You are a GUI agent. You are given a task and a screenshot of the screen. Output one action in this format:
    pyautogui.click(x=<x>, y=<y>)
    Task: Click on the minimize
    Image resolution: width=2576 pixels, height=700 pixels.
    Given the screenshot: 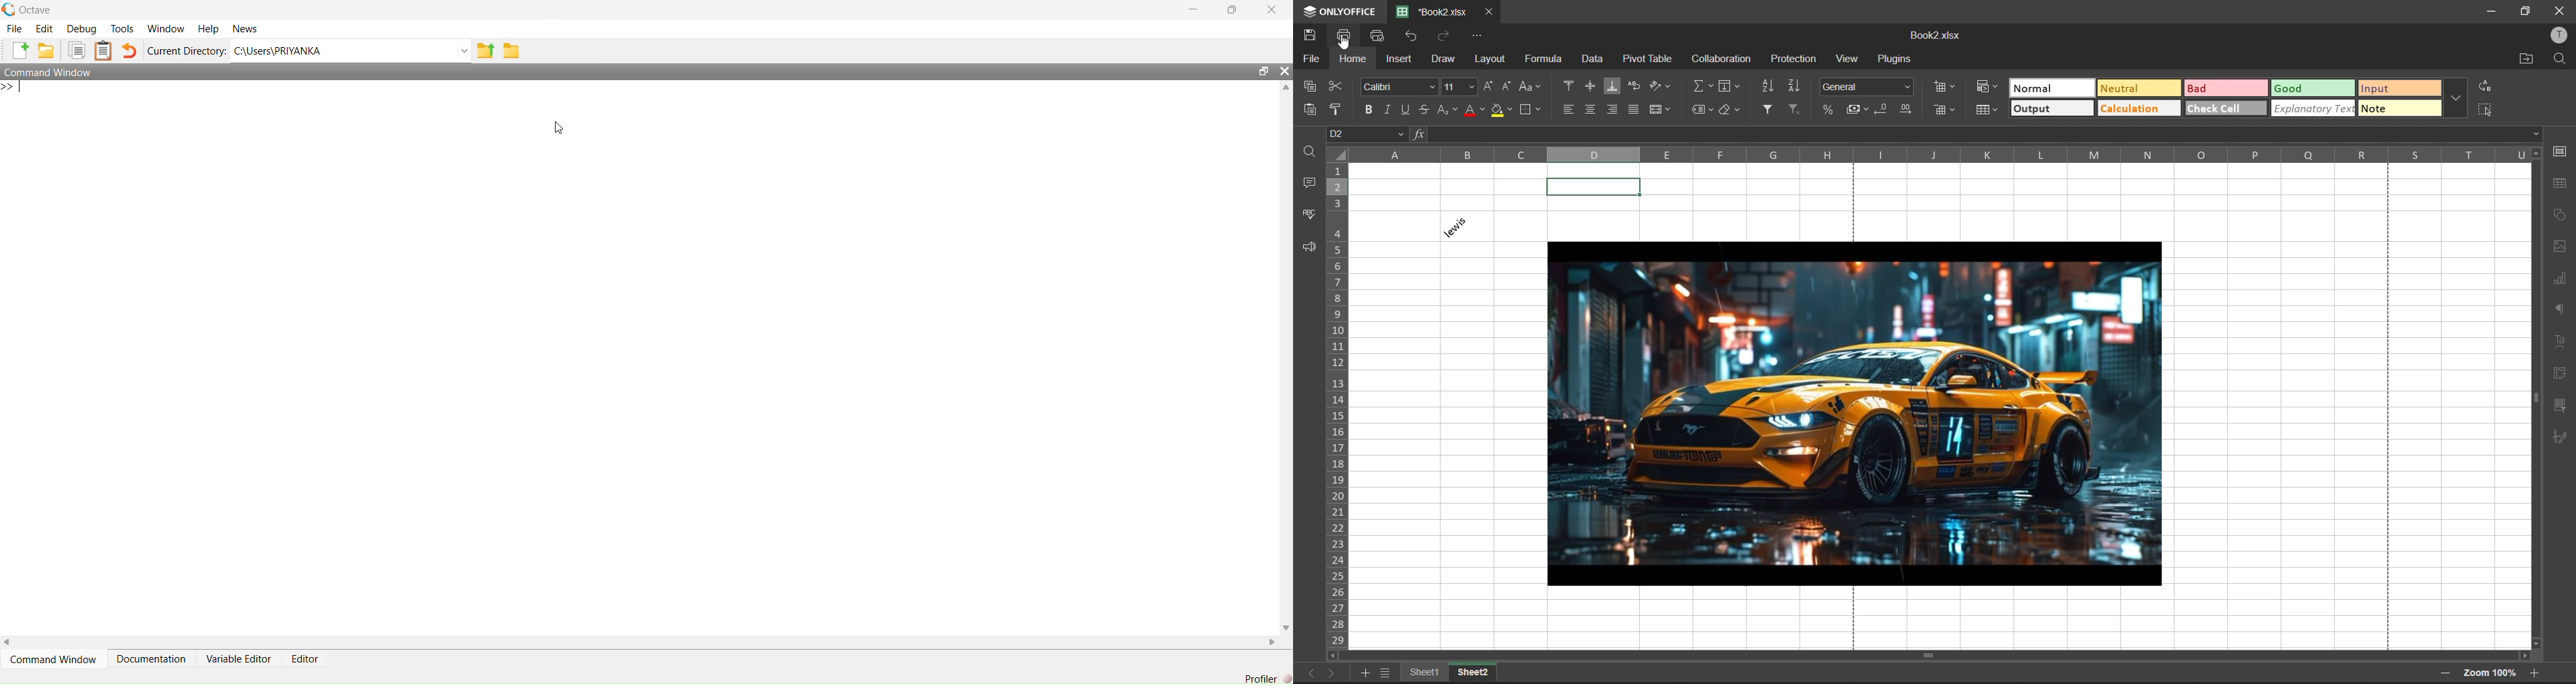 What is the action you would take?
    pyautogui.click(x=2490, y=11)
    